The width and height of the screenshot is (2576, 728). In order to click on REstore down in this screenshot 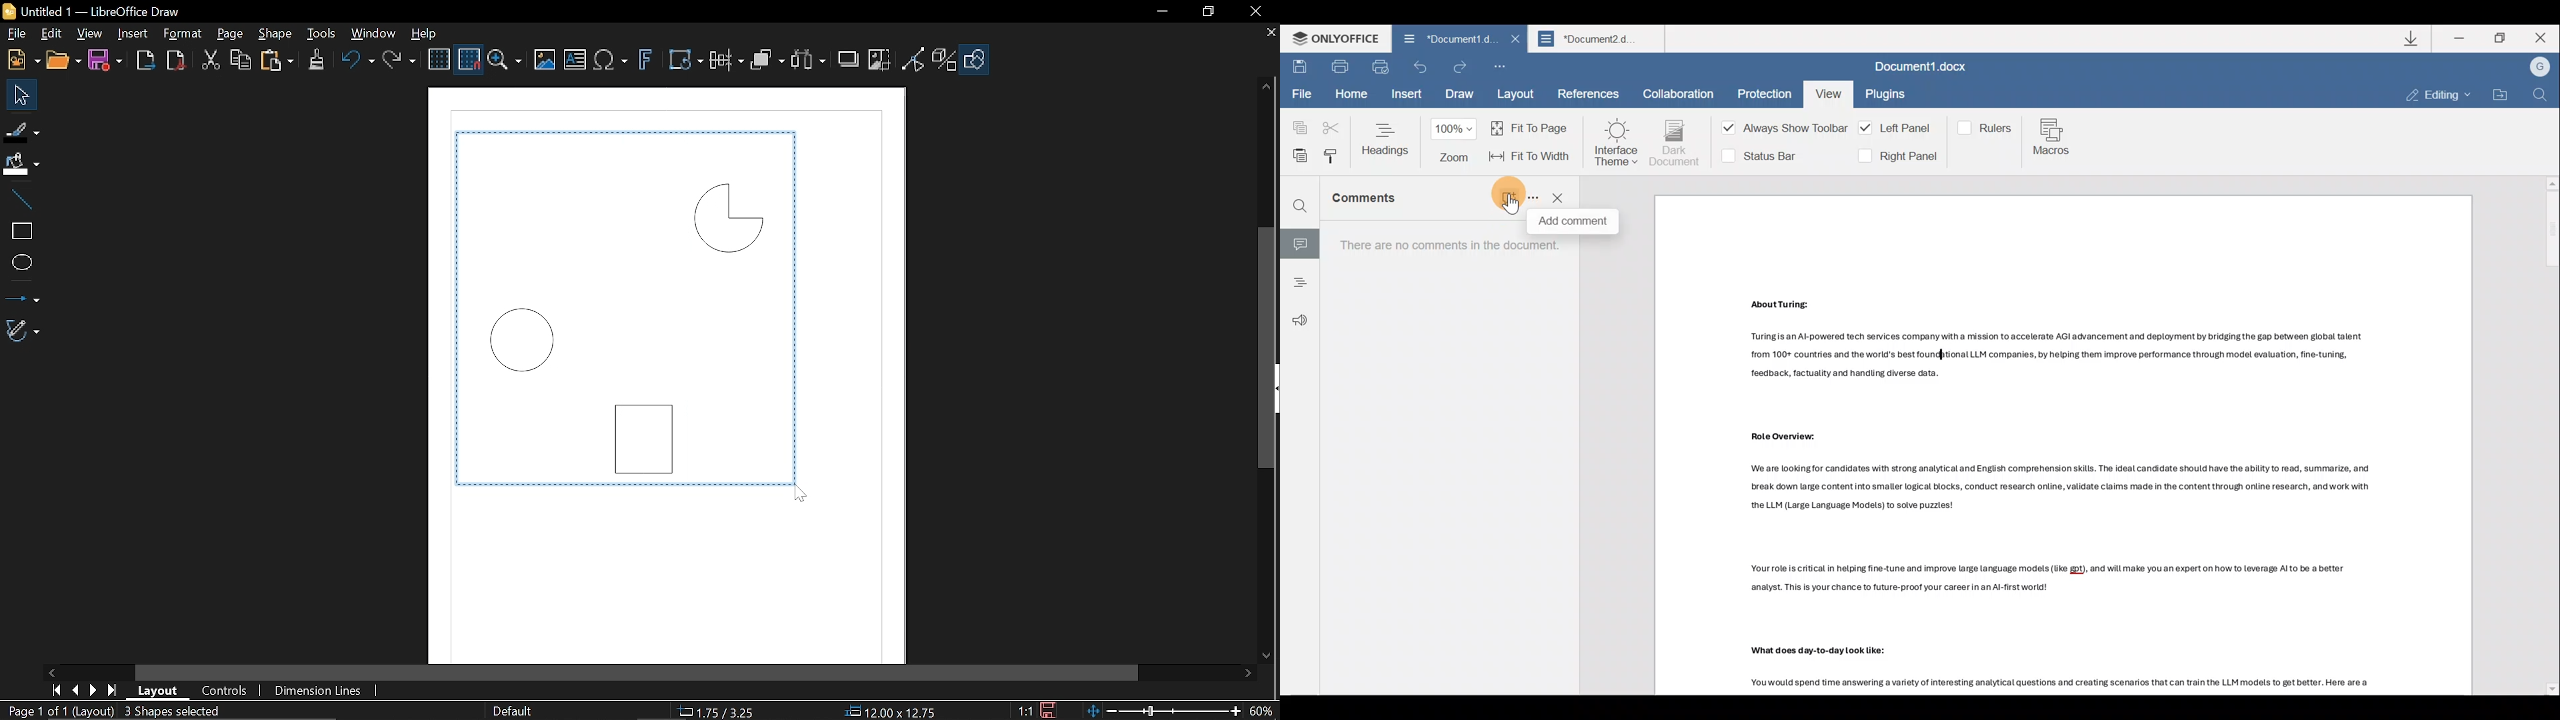, I will do `click(1211, 15)`.